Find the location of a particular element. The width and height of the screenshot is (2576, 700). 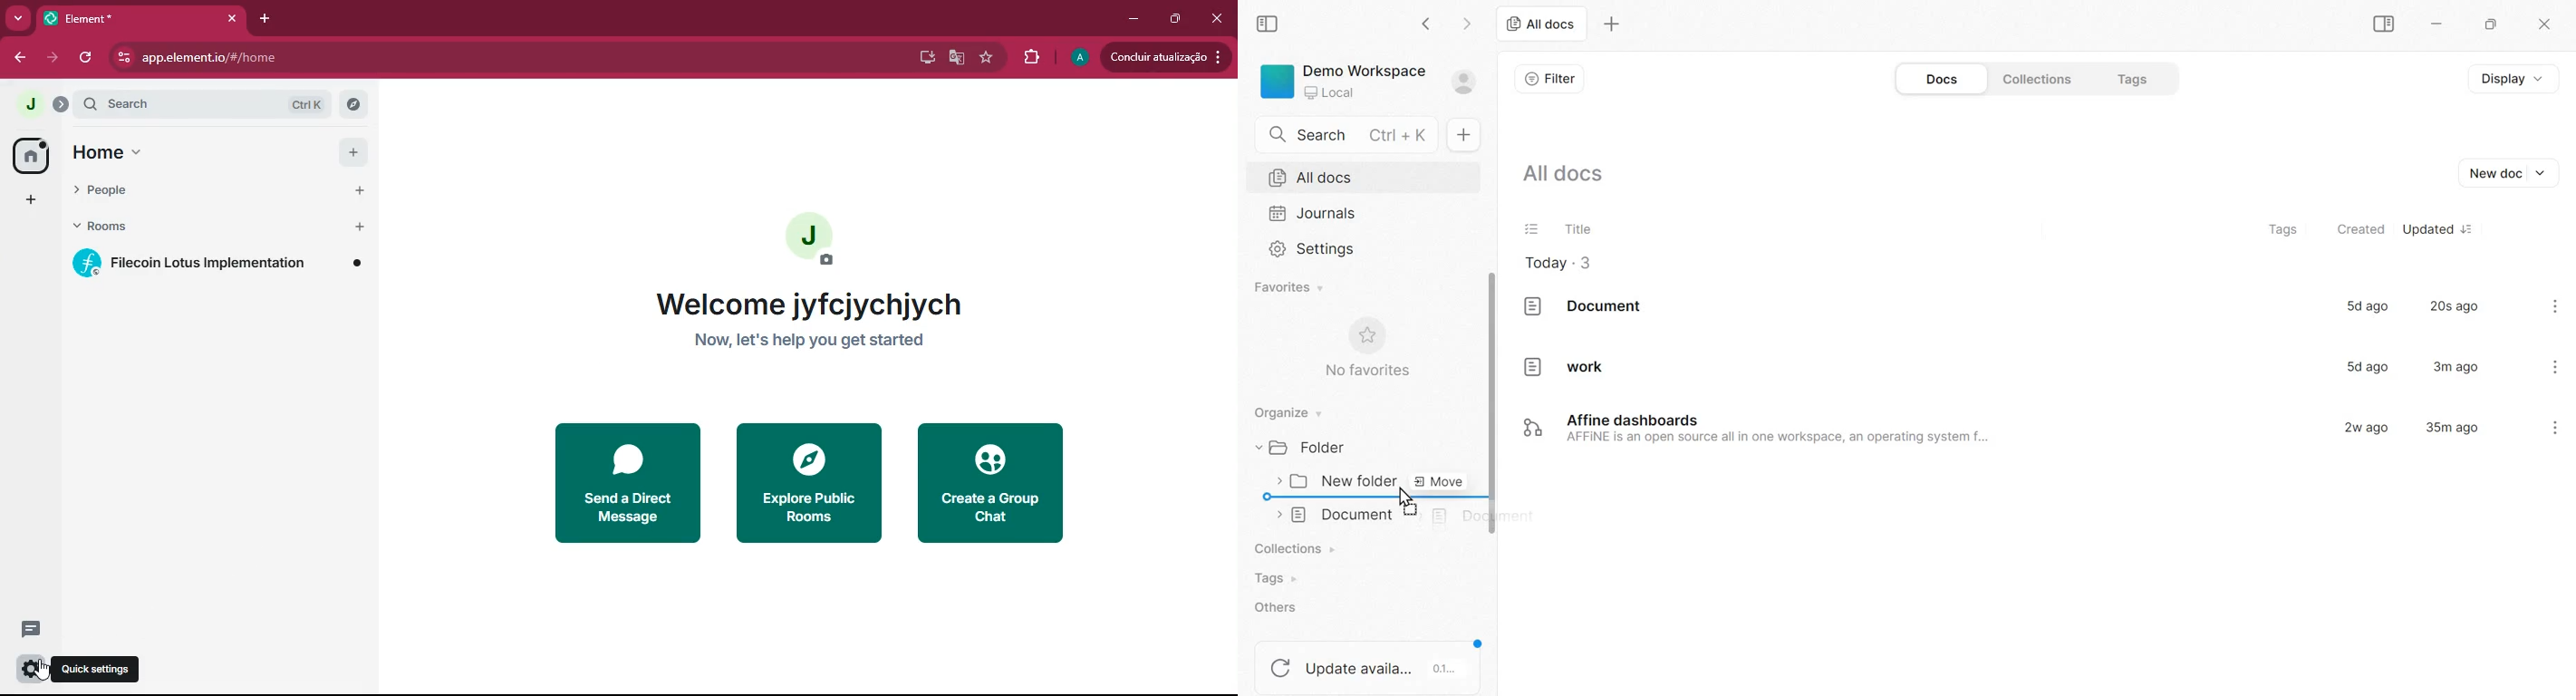

Favorites is located at coordinates (1287, 287).